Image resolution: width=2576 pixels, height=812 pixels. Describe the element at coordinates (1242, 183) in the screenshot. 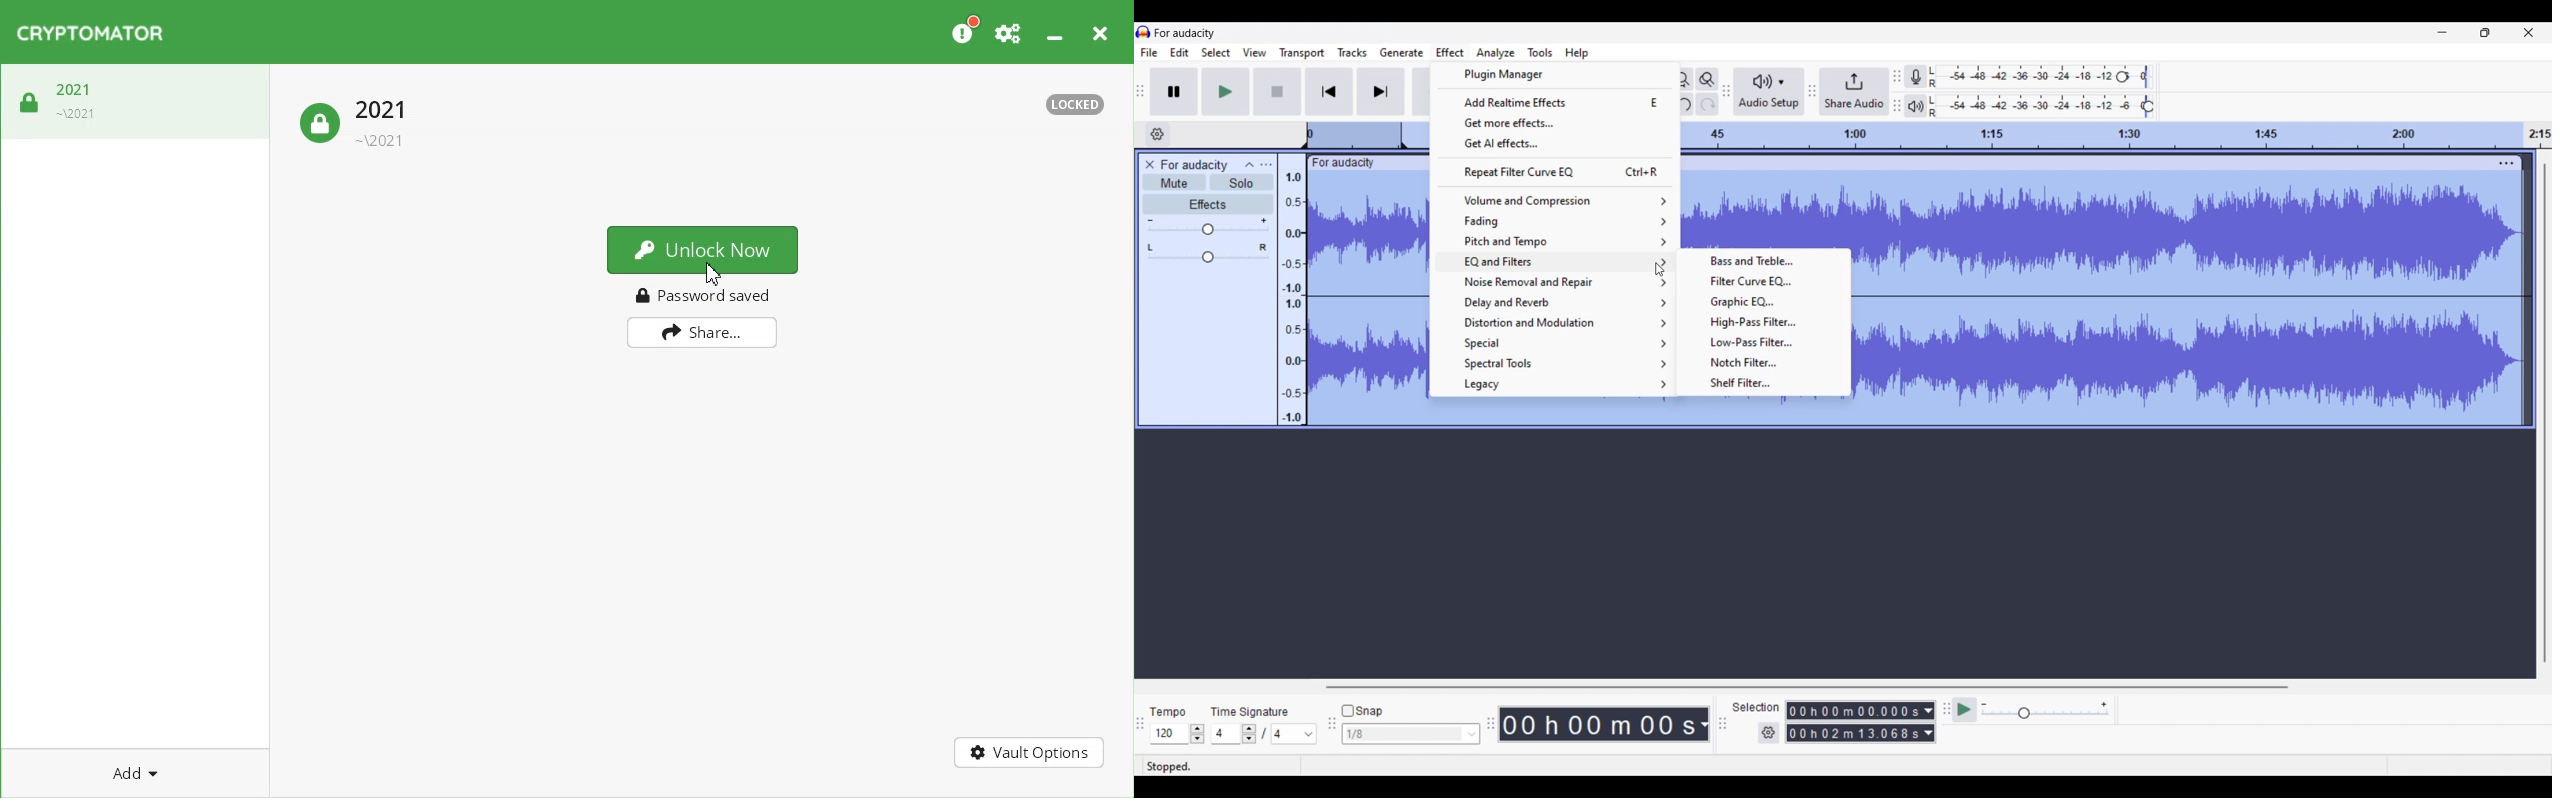

I see `Solo` at that location.